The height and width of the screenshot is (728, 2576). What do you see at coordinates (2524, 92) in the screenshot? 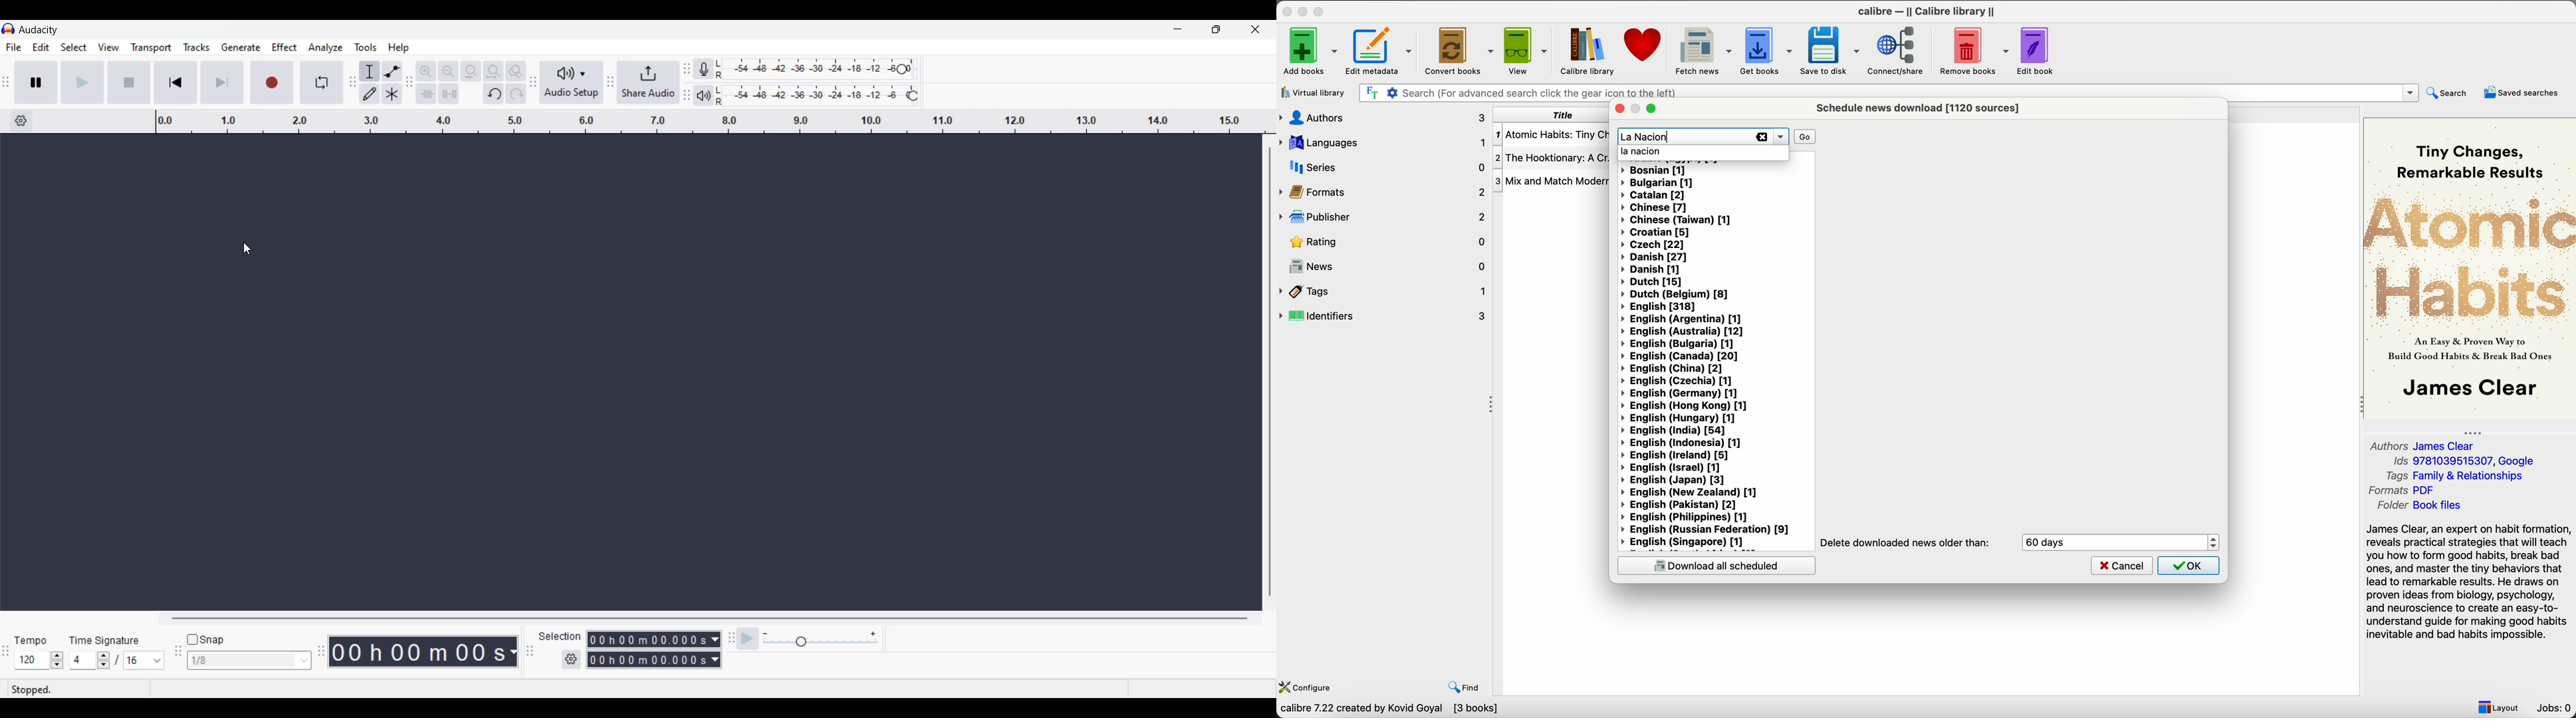
I see `saved searches` at bounding box center [2524, 92].